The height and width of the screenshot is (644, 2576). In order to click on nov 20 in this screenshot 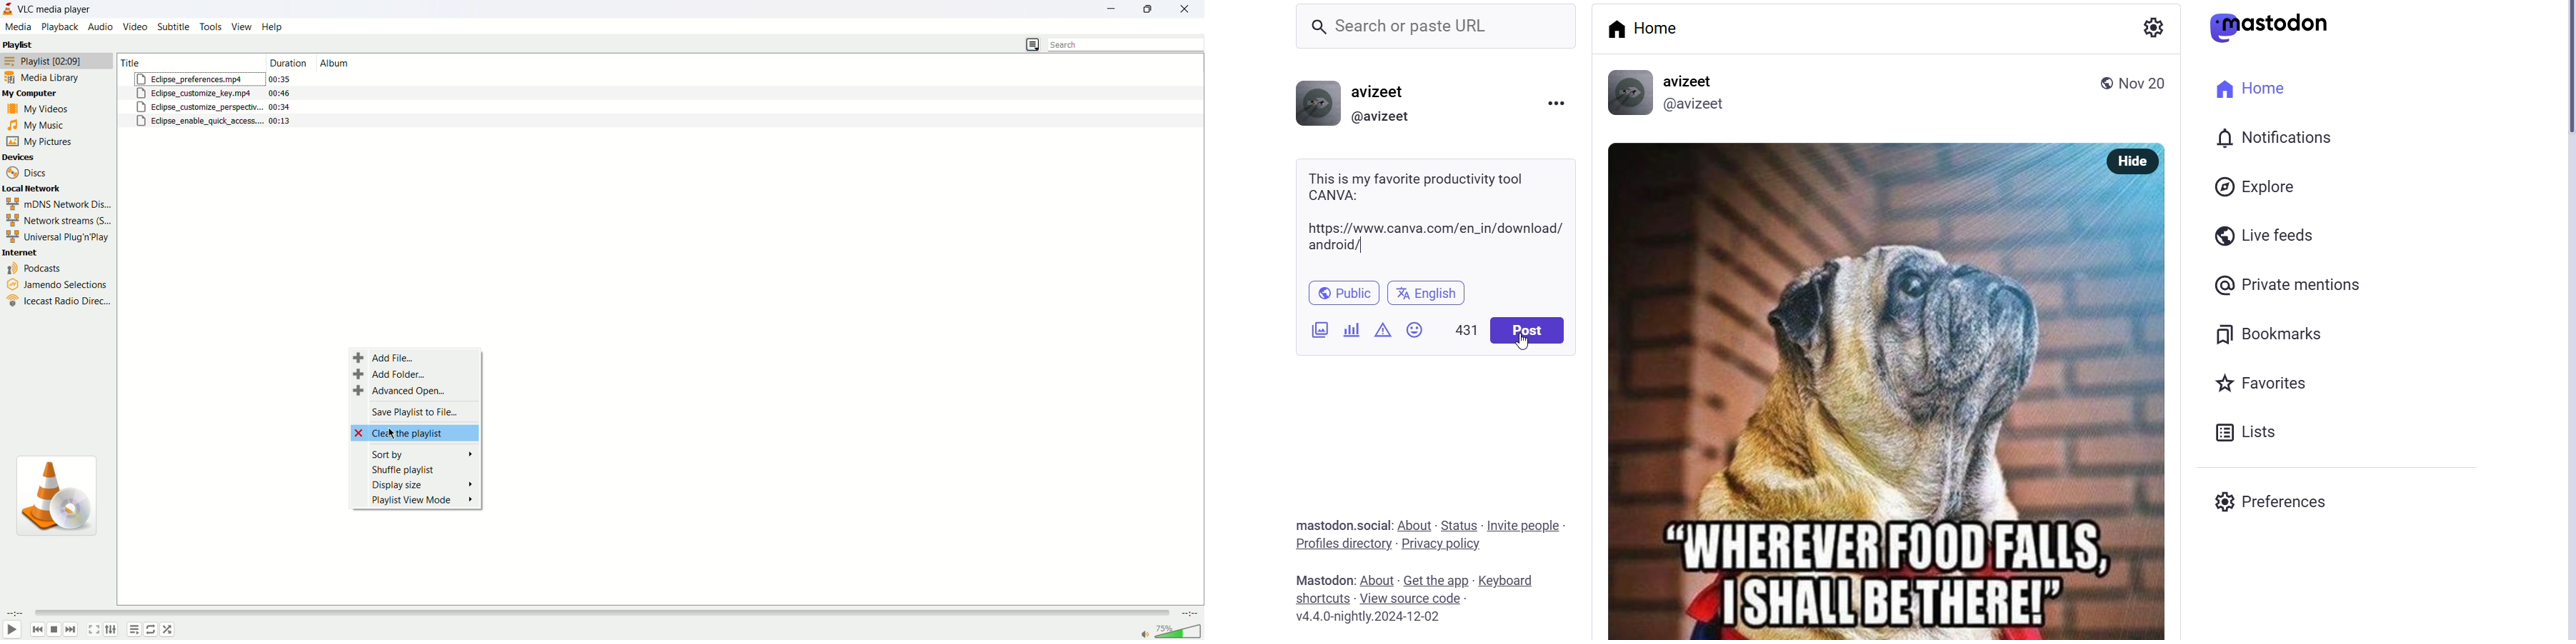, I will do `click(2143, 81)`.